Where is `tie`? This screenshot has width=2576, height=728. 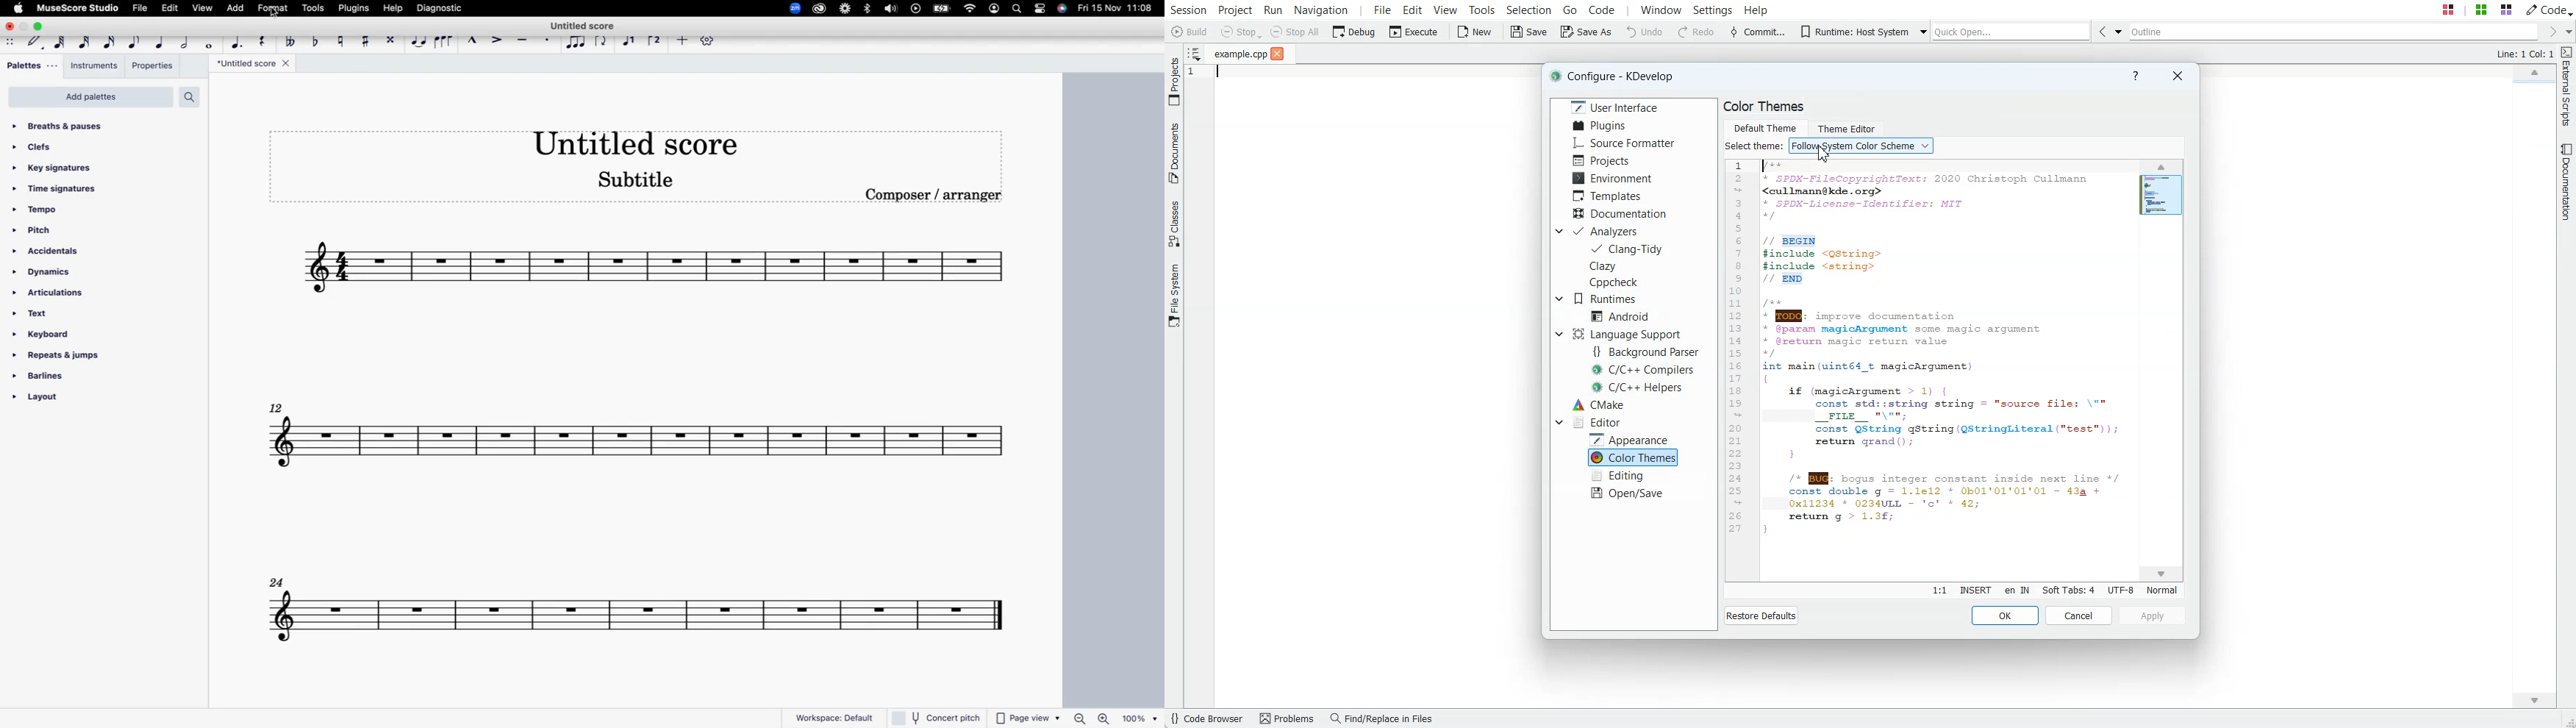 tie is located at coordinates (419, 43).